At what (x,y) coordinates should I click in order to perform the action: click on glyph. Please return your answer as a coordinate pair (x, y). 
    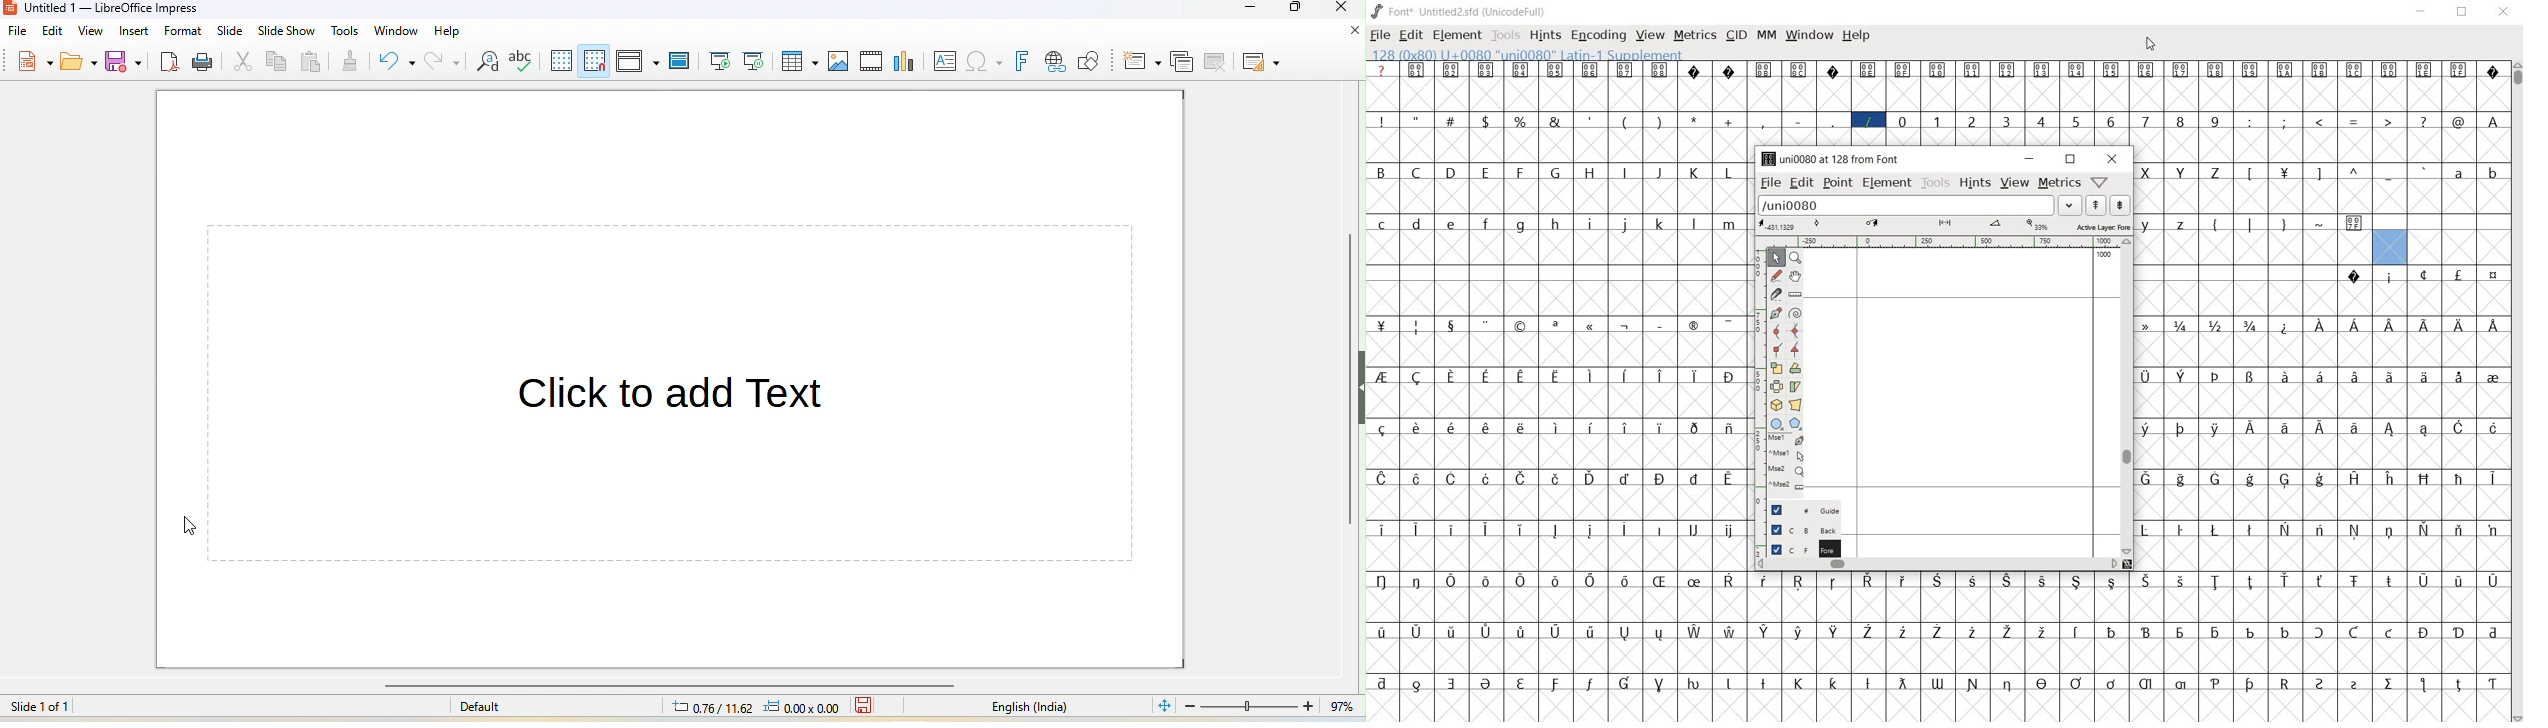
    Looking at the image, I should click on (2113, 632).